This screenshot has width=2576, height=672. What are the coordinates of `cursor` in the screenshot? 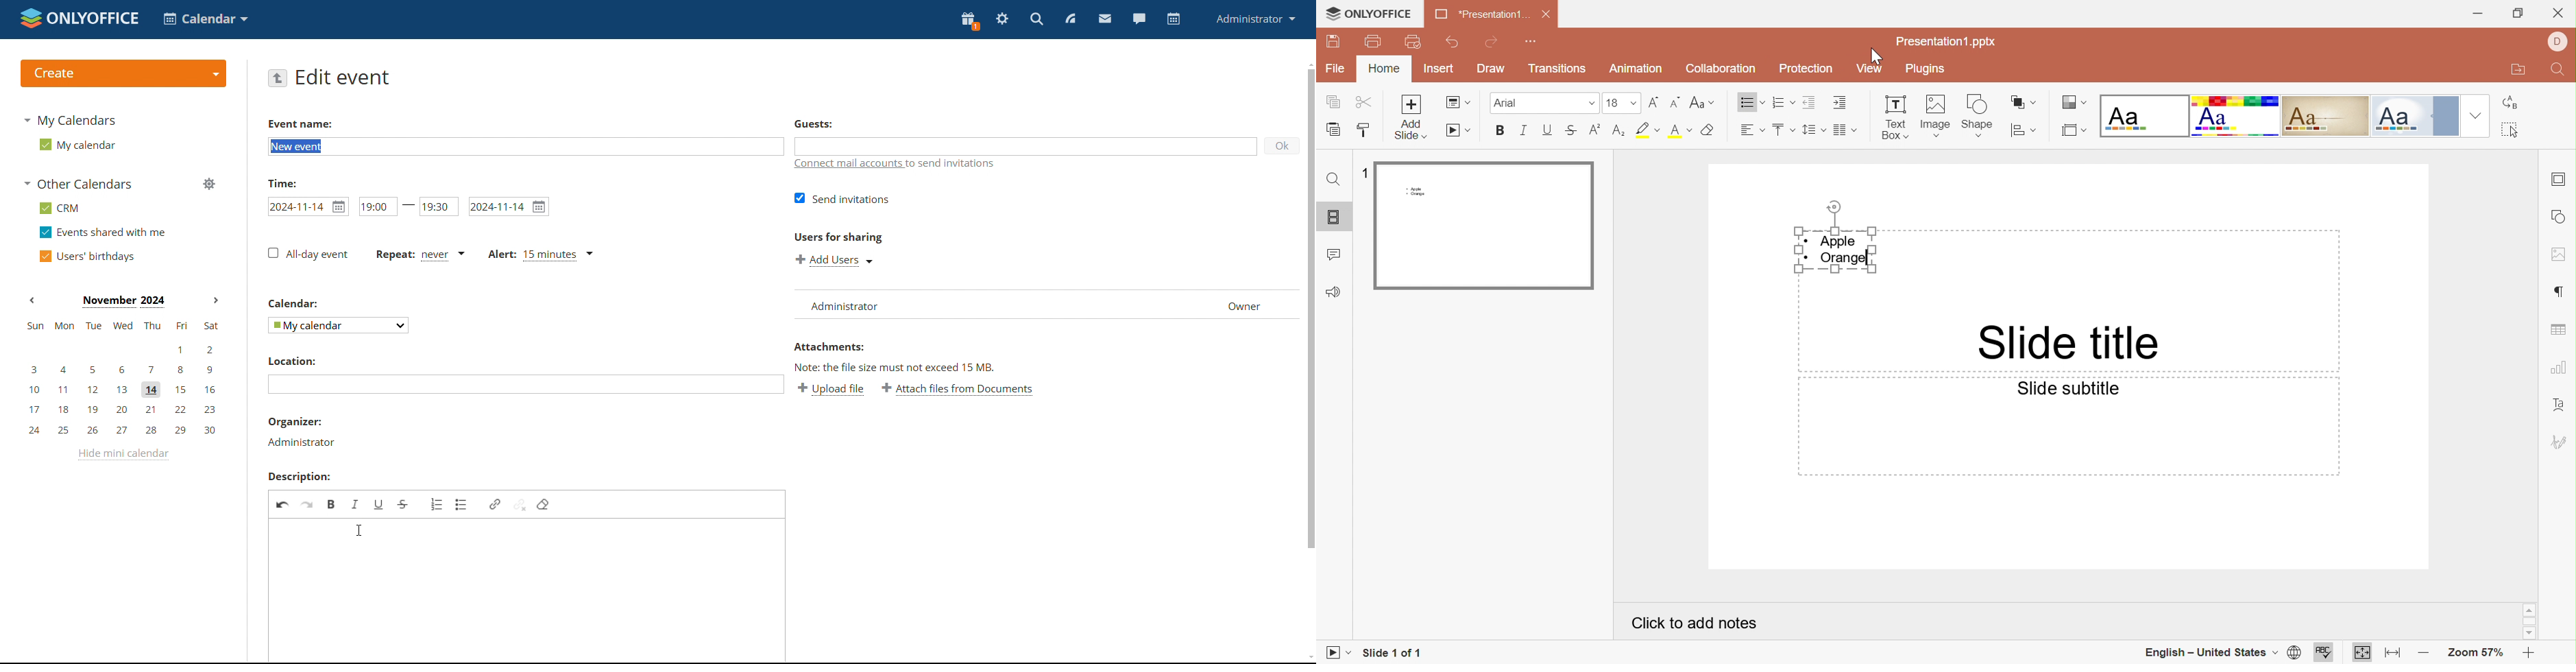 It's located at (1330, 13).